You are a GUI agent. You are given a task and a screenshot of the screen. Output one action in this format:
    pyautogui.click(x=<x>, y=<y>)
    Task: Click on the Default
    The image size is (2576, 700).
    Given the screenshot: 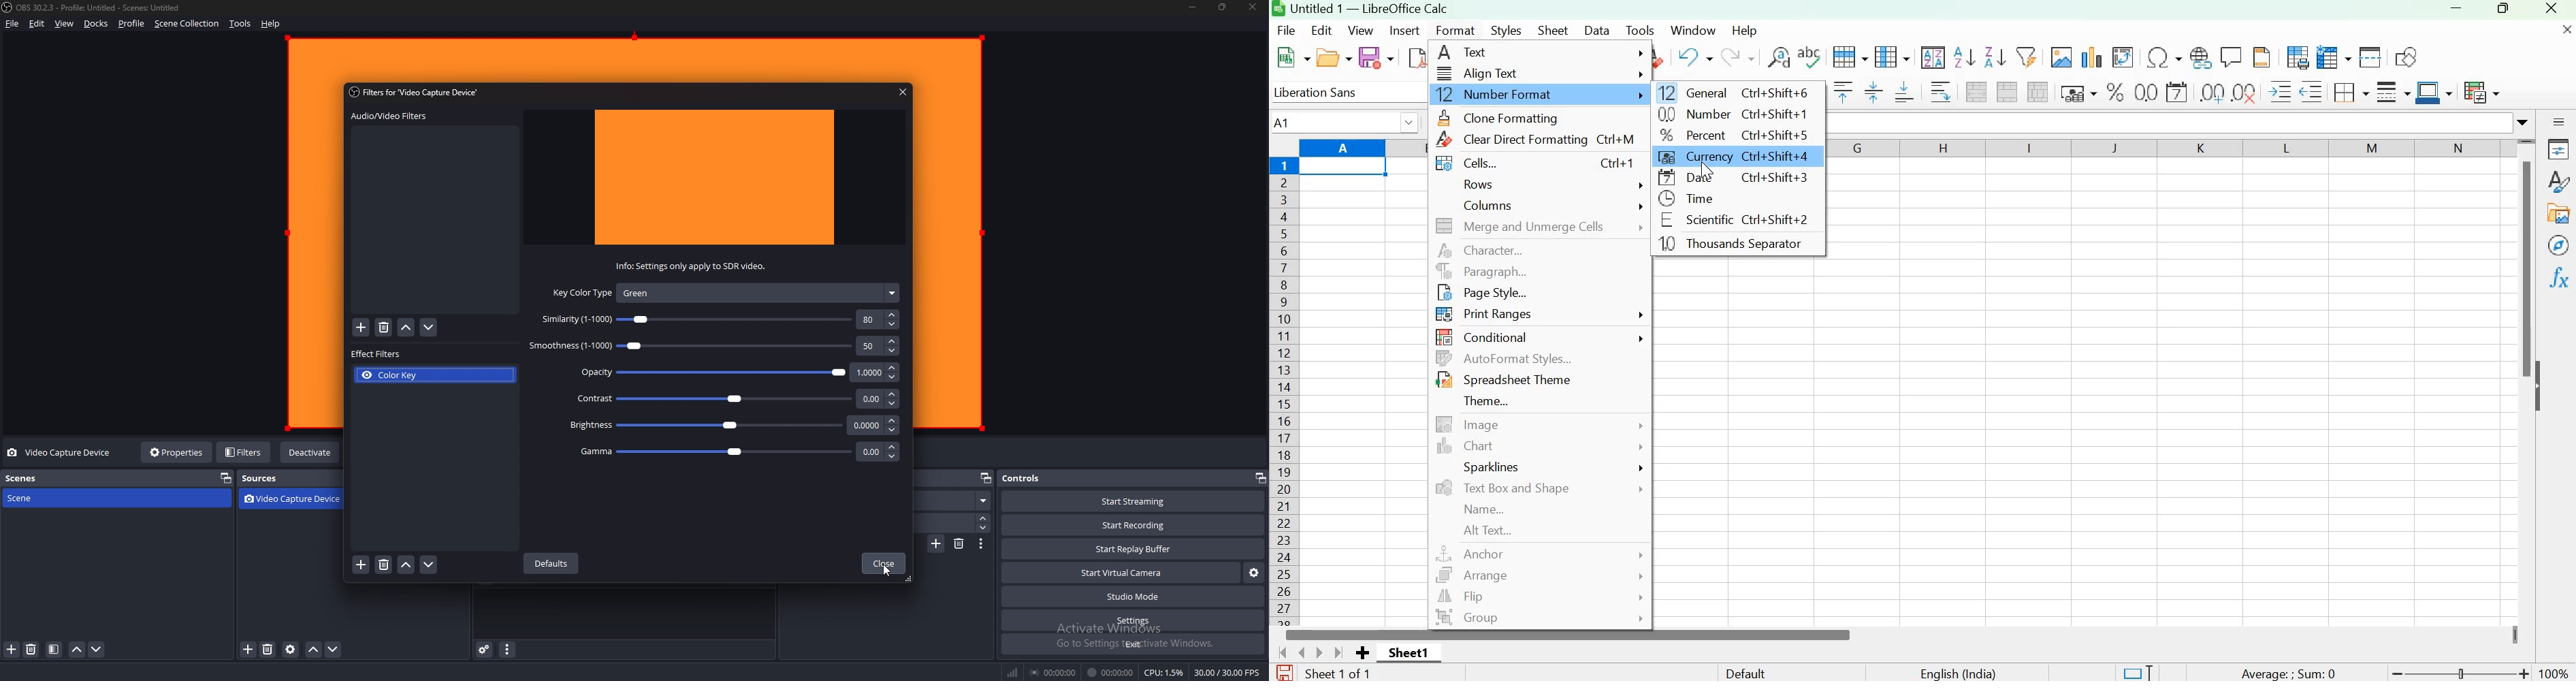 What is the action you would take?
    pyautogui.click(x=1758, y=671)
    